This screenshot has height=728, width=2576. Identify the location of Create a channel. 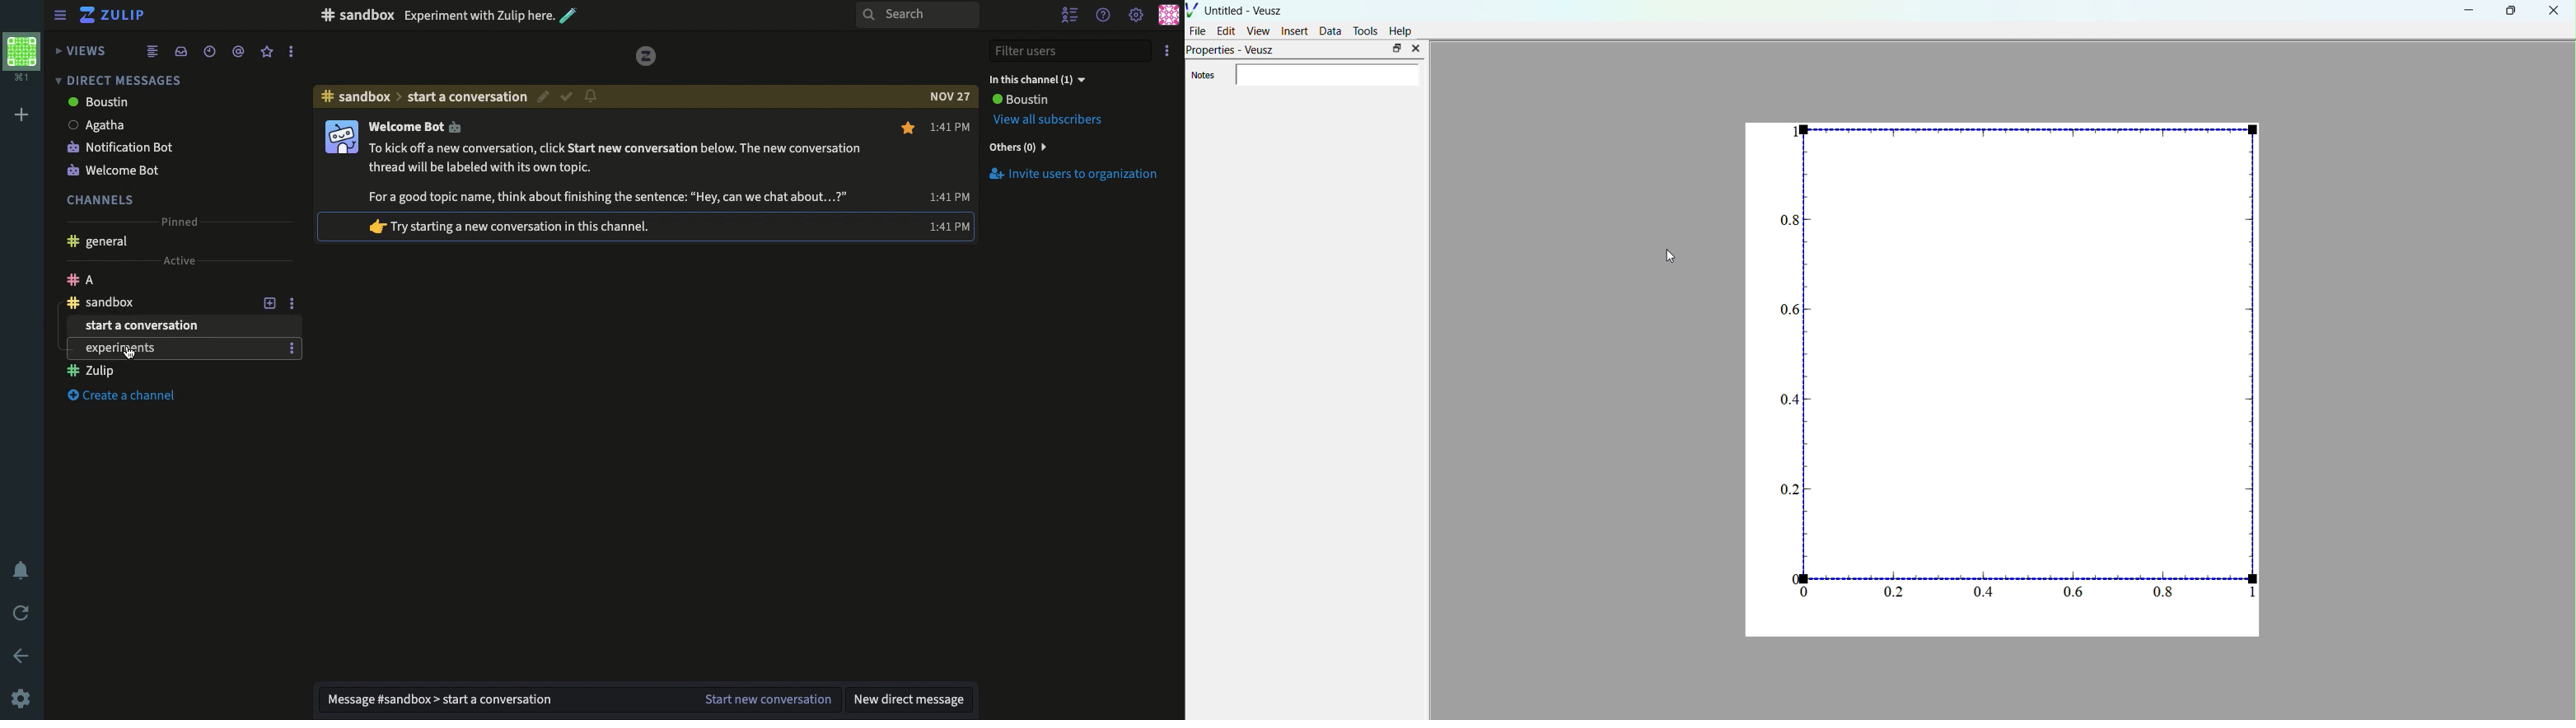
(130, 397).